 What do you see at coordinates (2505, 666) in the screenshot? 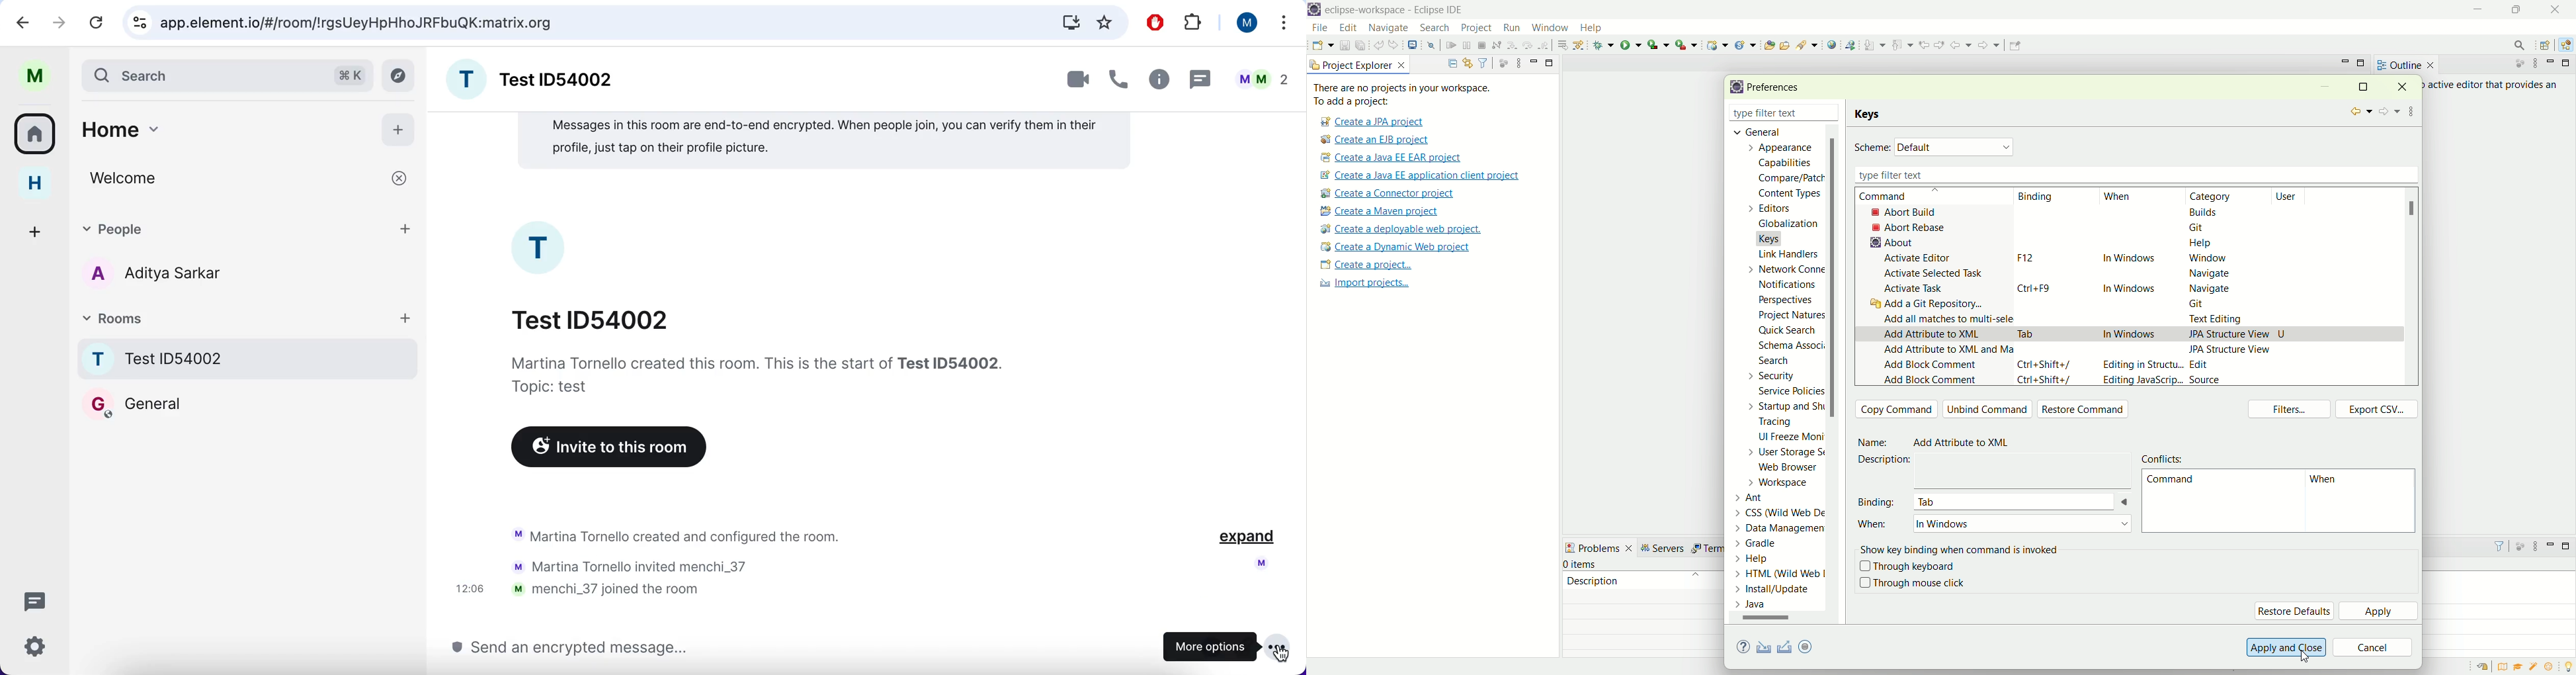
I see `overview` at bounding box center [2505, 666].